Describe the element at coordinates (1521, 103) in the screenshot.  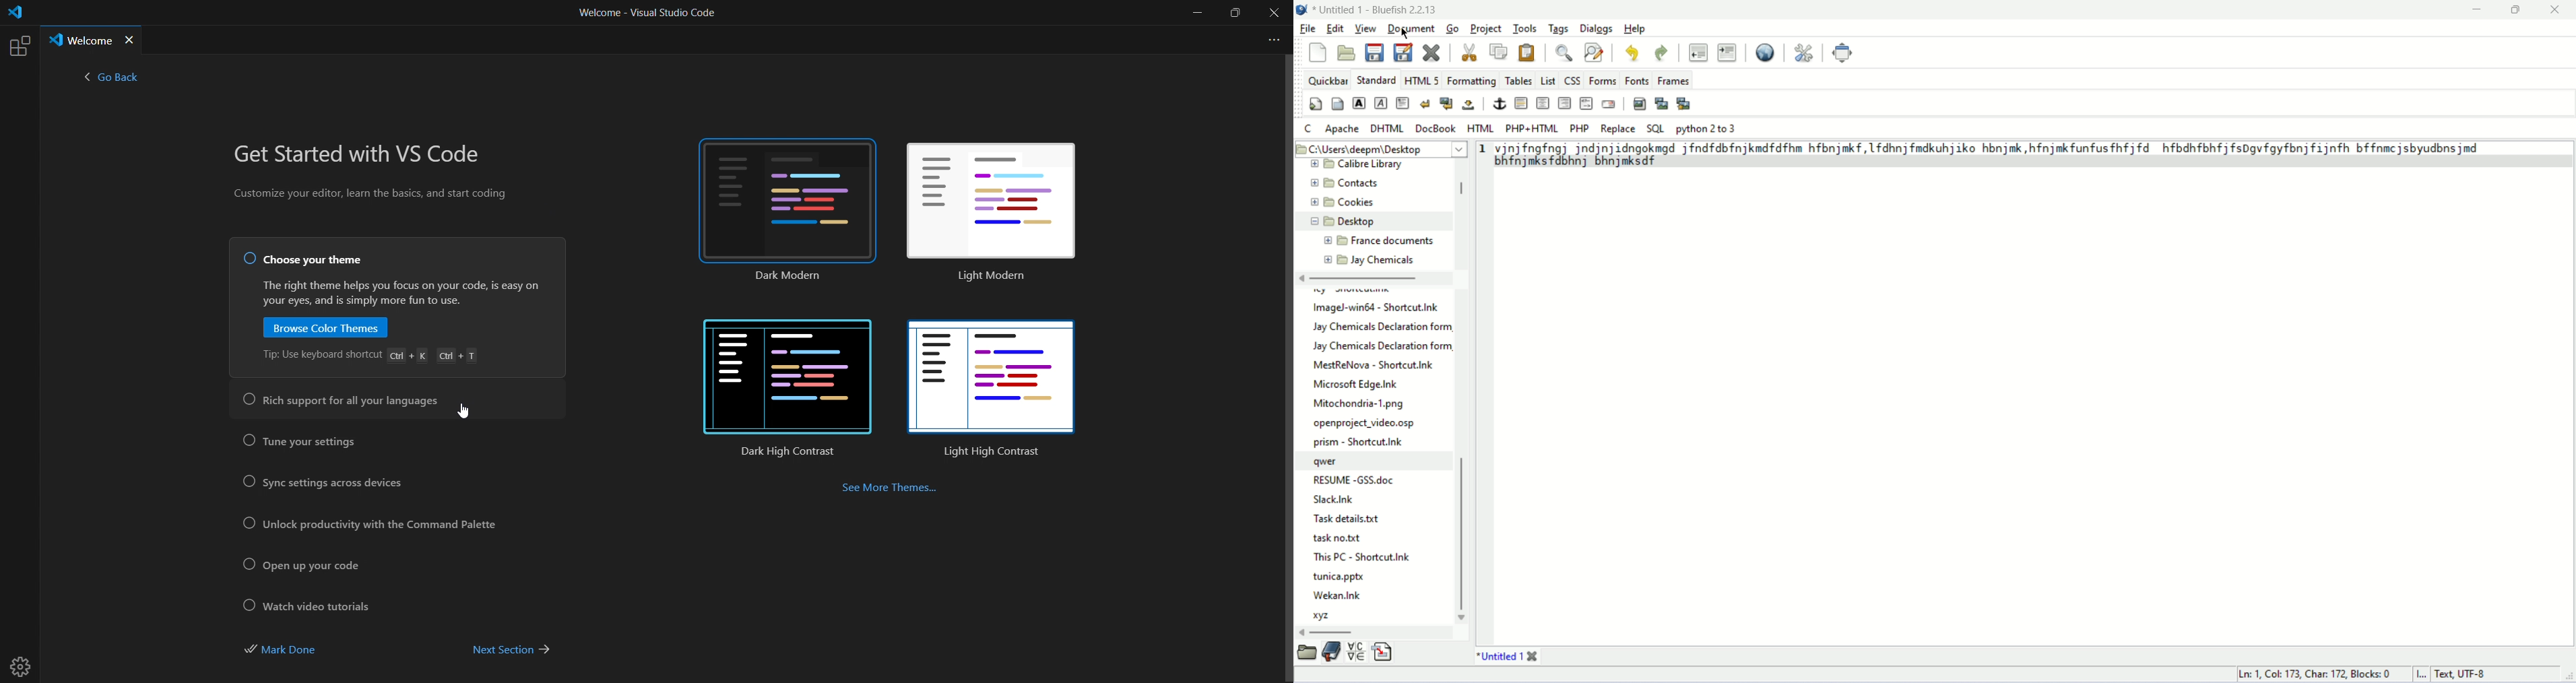
I see `horizontal rule` at that location.